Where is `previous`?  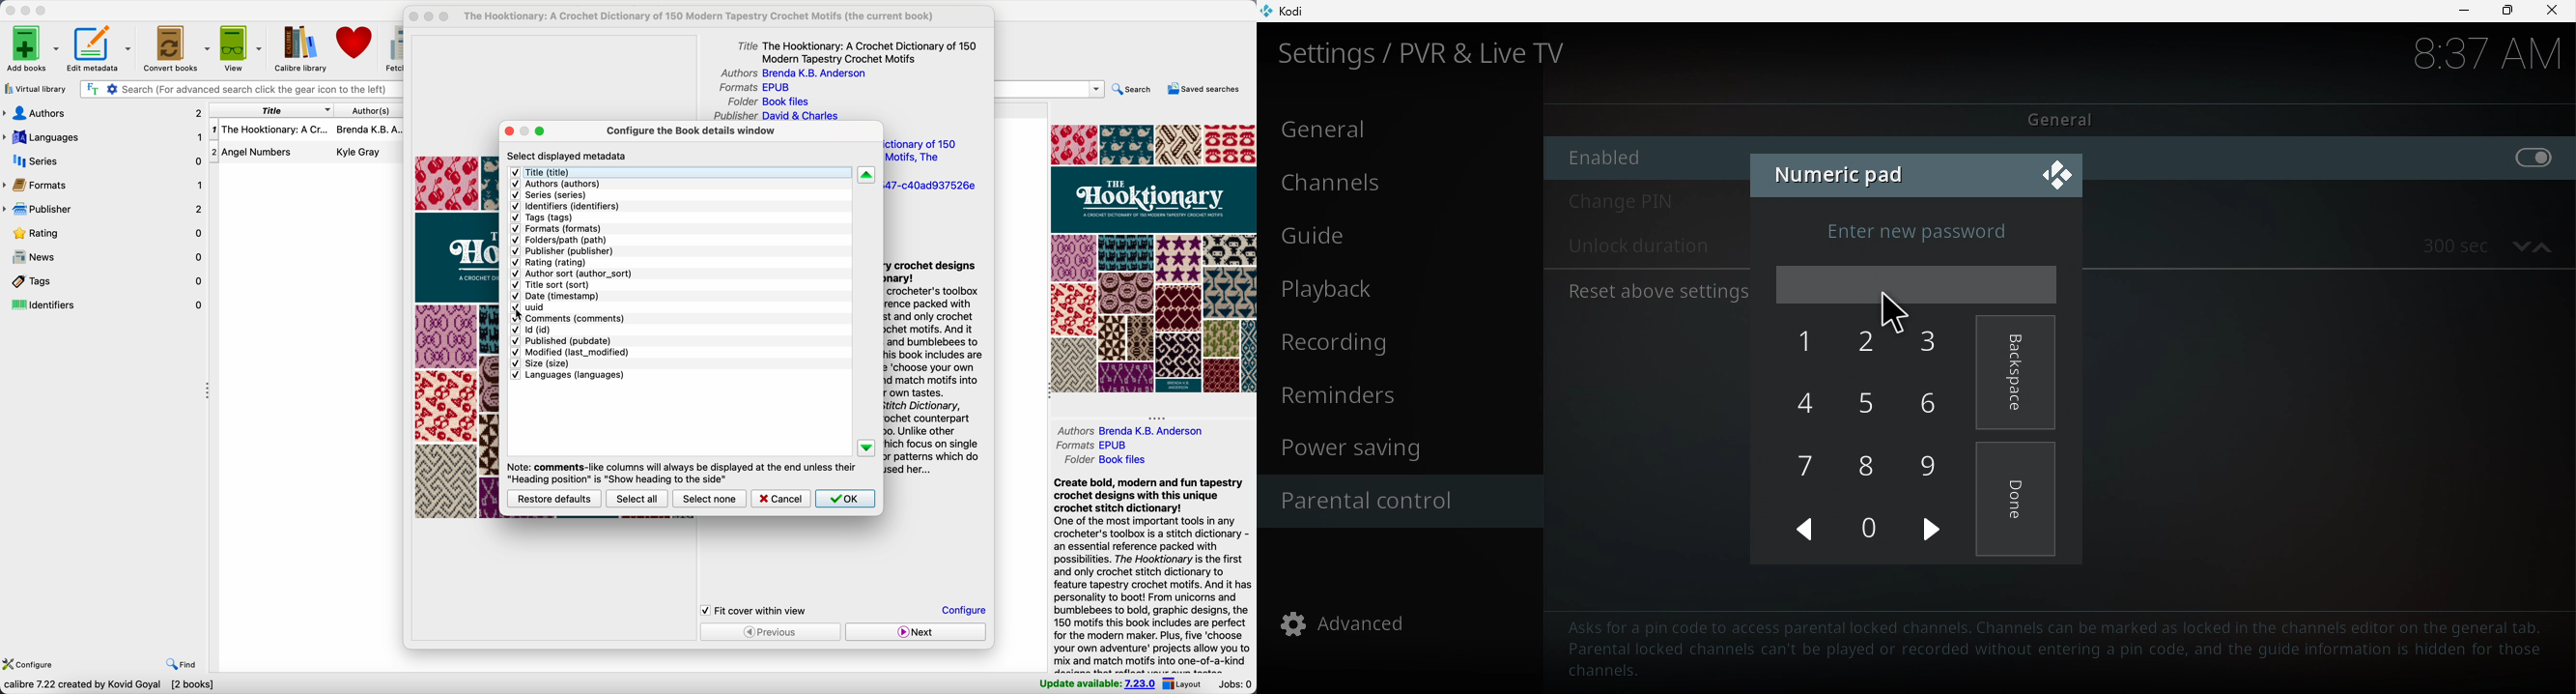
previous is located at coordinates (771, 631).